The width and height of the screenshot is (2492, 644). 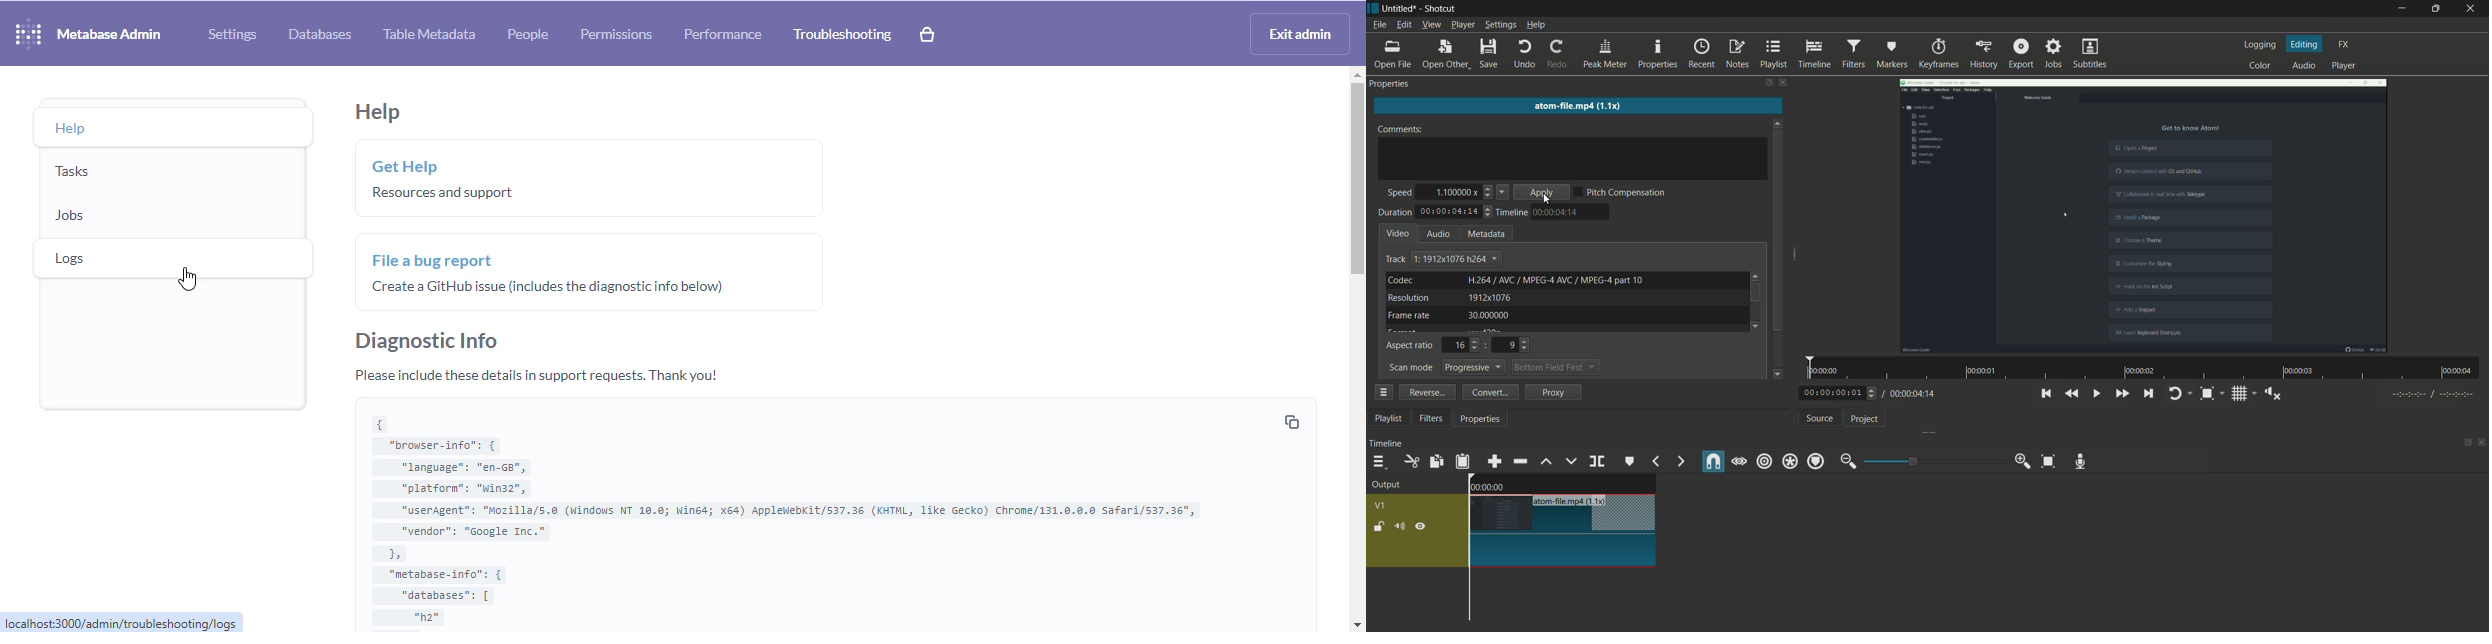 I want to click on playlist, so click(x=1774, y=54).